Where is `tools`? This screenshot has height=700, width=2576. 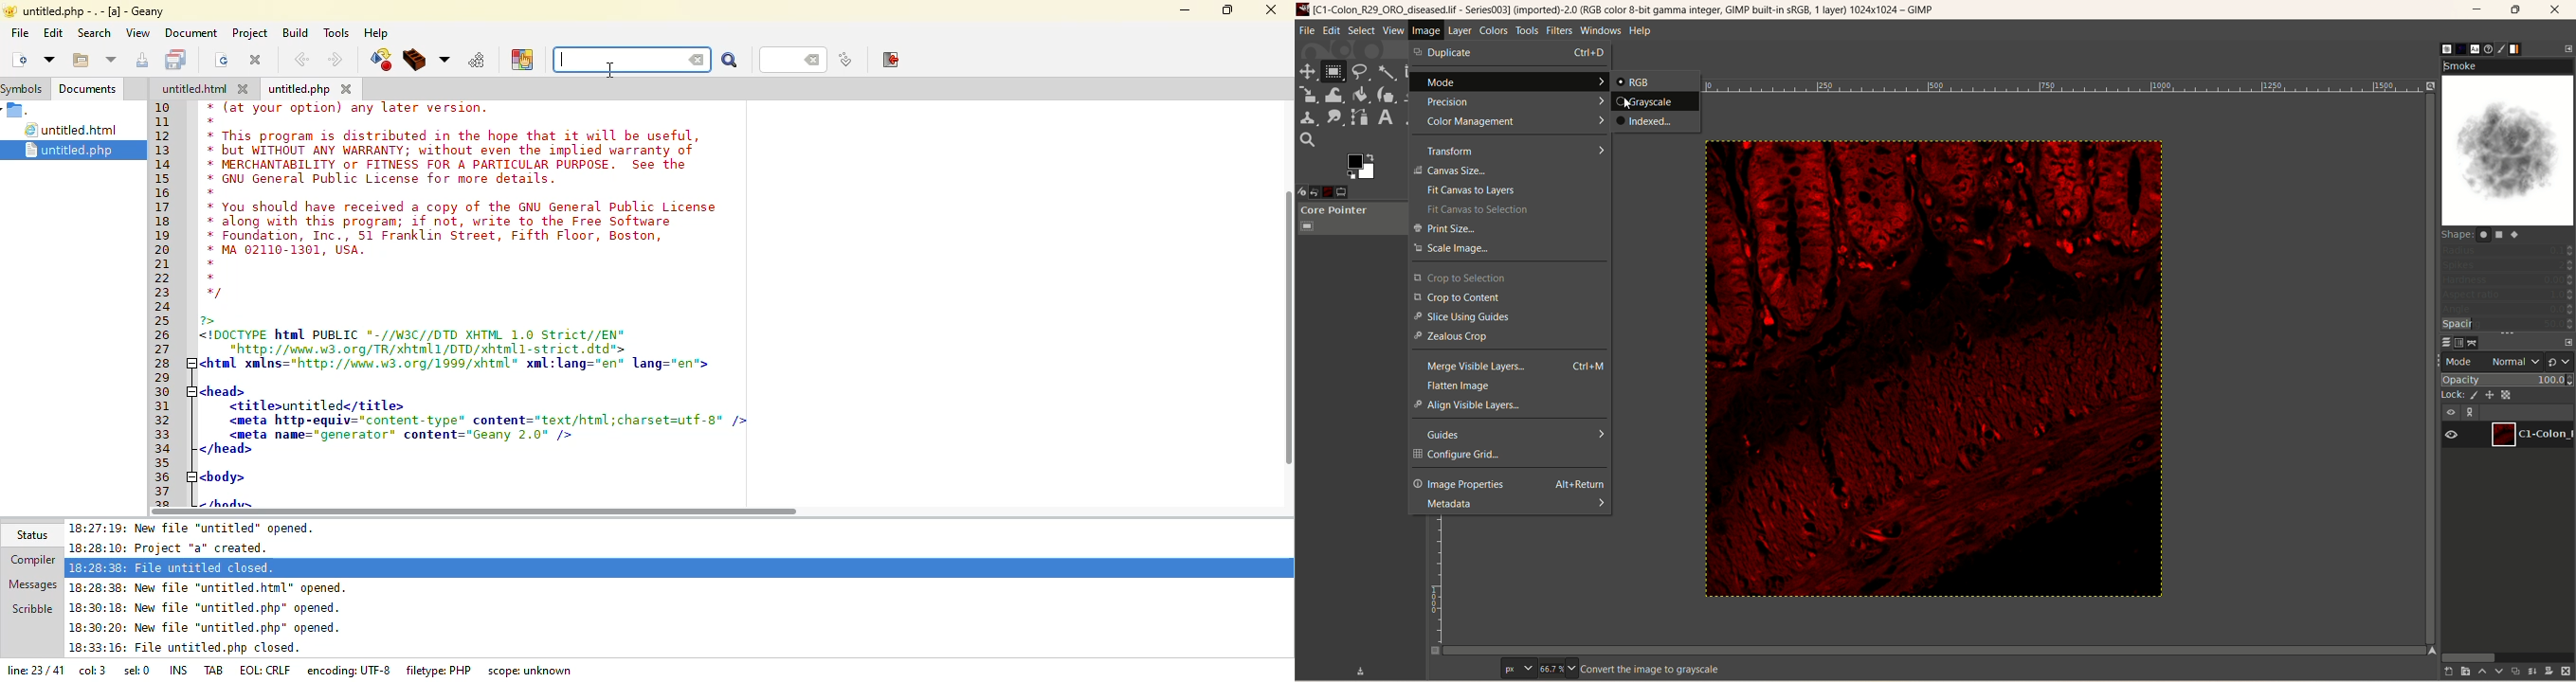 tools is located at coordinates (1528, 31).